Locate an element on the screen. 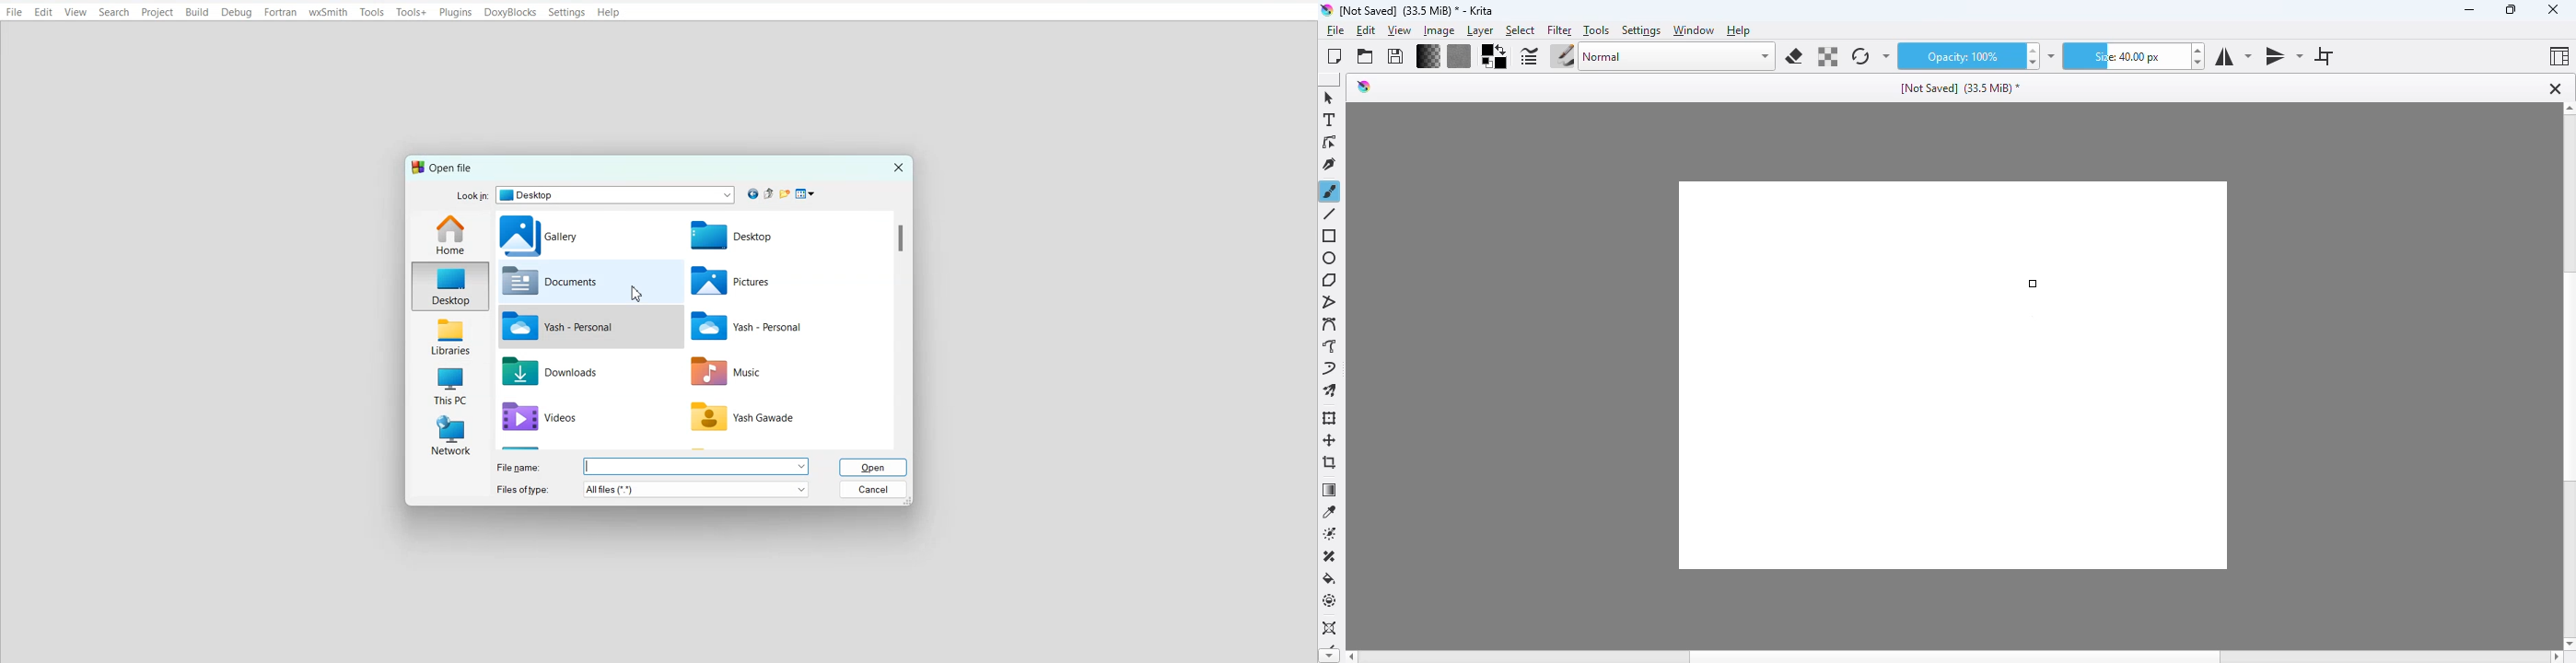 This screenshot has height=672, width=2576. Project is located at coordinates (157, 12).